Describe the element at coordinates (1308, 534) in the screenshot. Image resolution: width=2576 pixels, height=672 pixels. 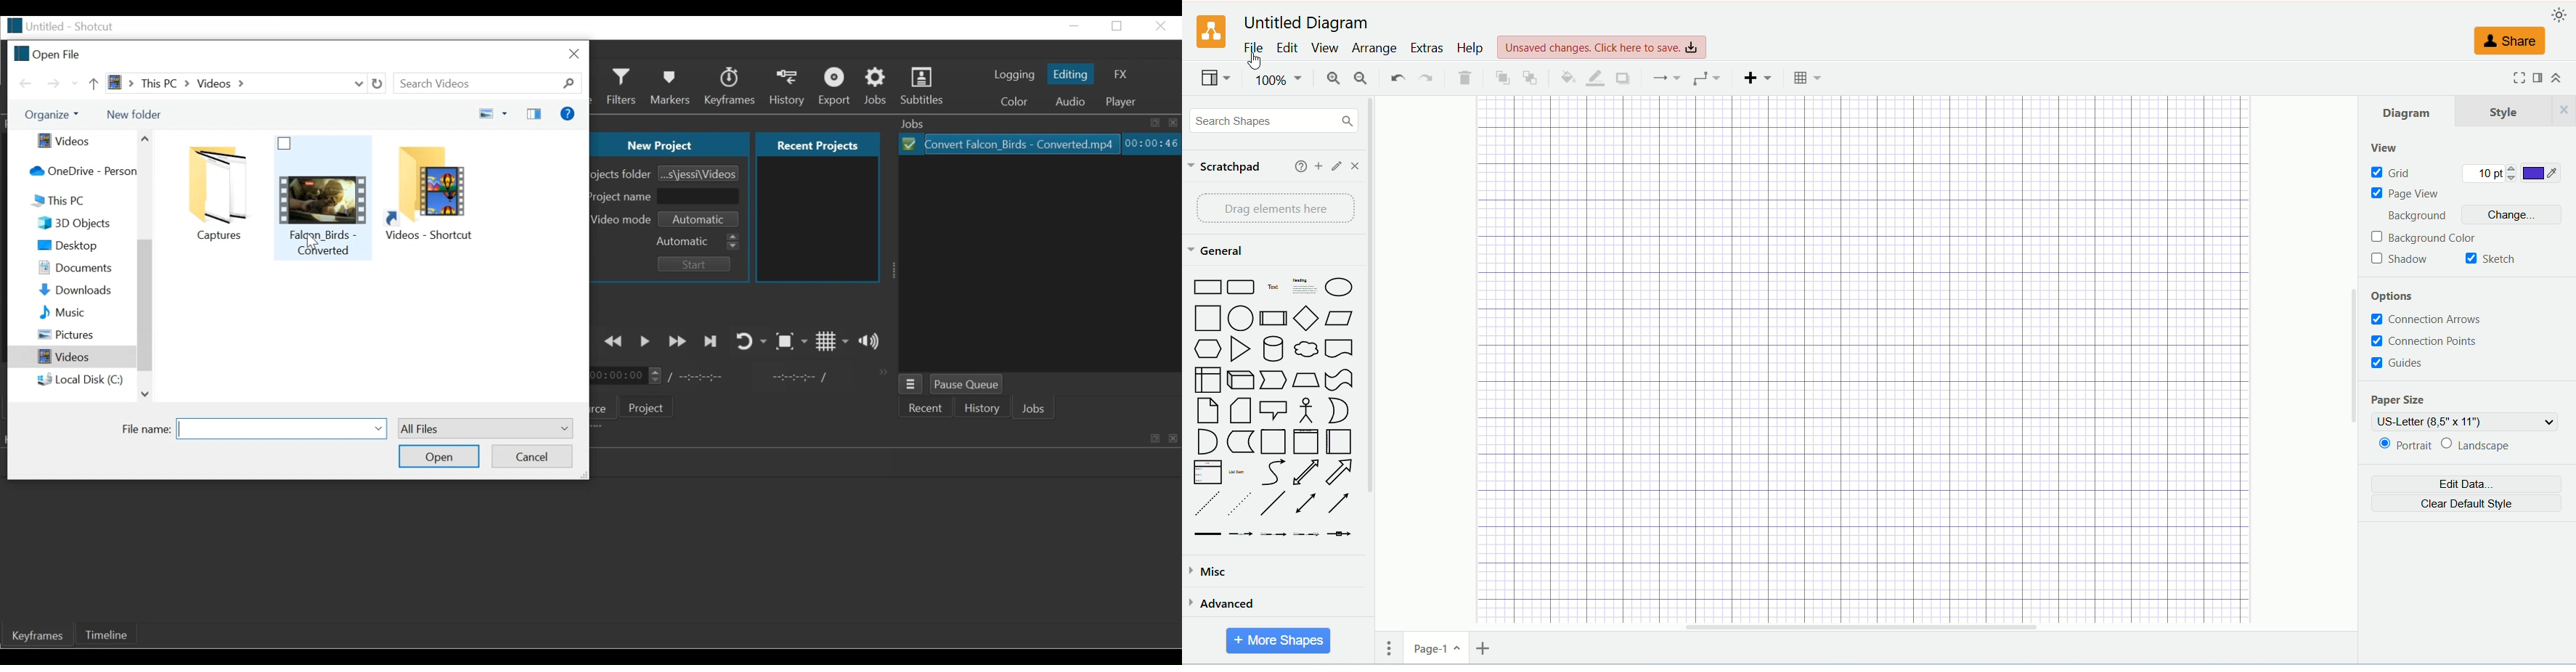
I see `Connector with 3 Labels` at that location.